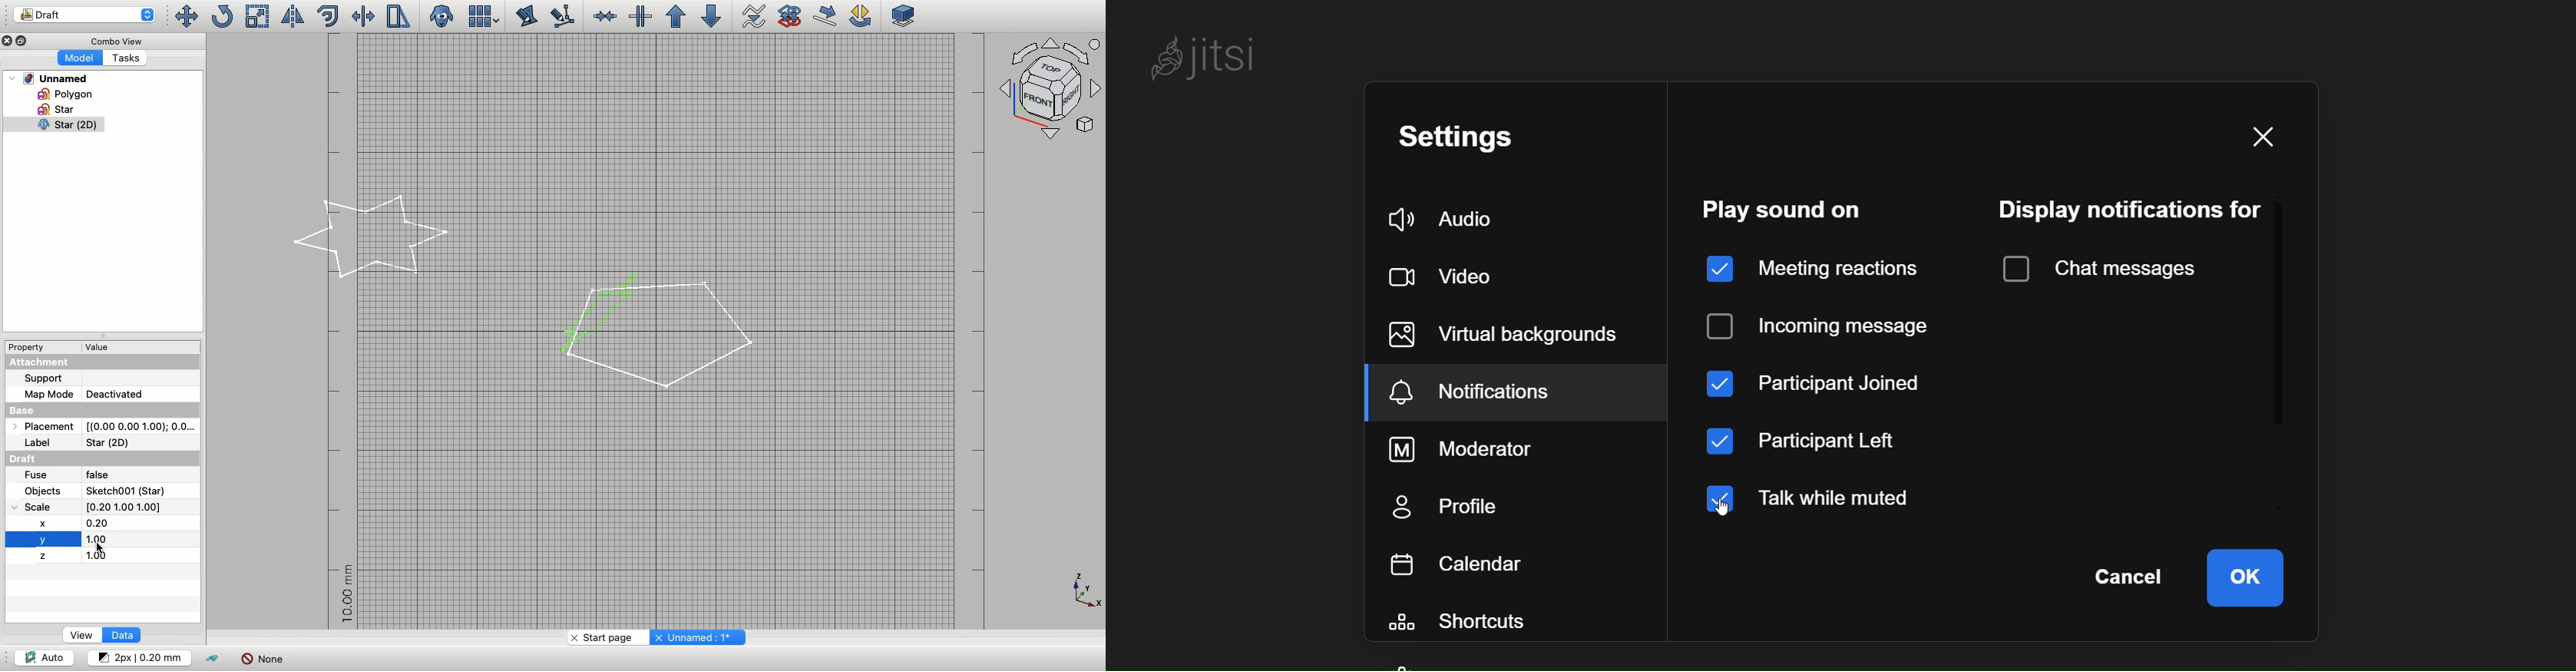 The width and height of the screenshot is (2576, 672). What do you see at coordinates (2269, 136) in the screenshot?
I see `close` at bounding box center [2269, 136].